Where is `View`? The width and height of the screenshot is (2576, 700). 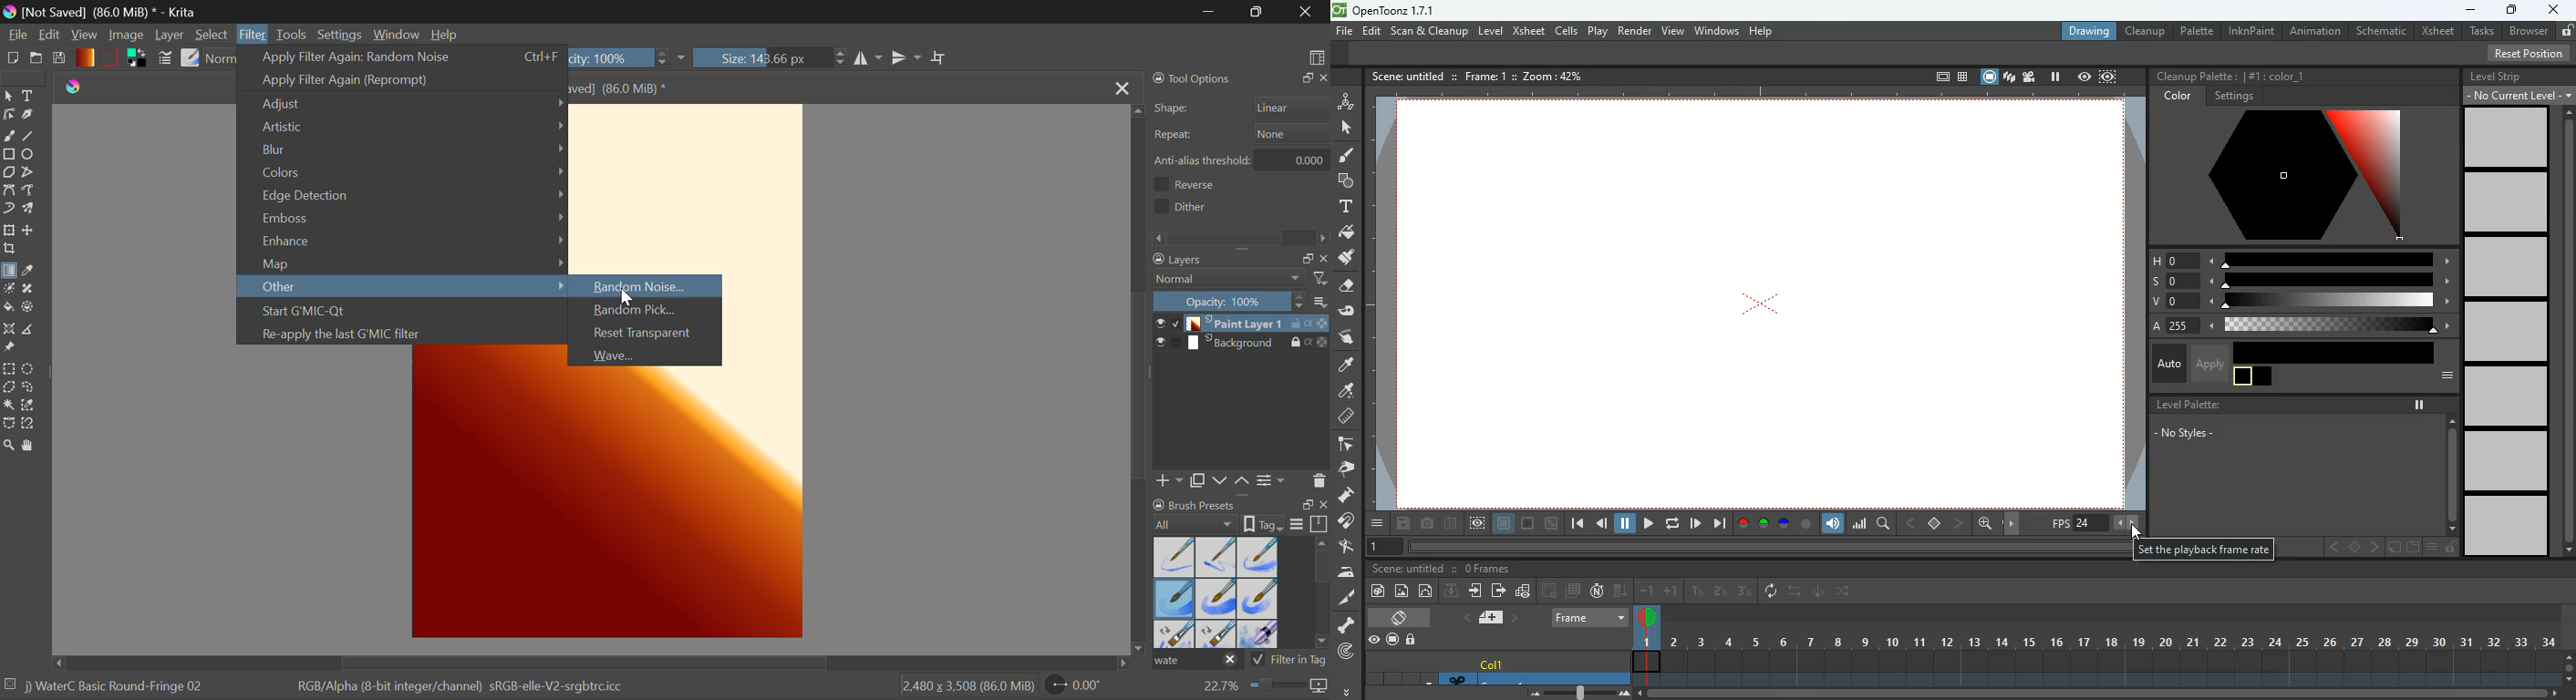
View is located at coordinates (83, 35).